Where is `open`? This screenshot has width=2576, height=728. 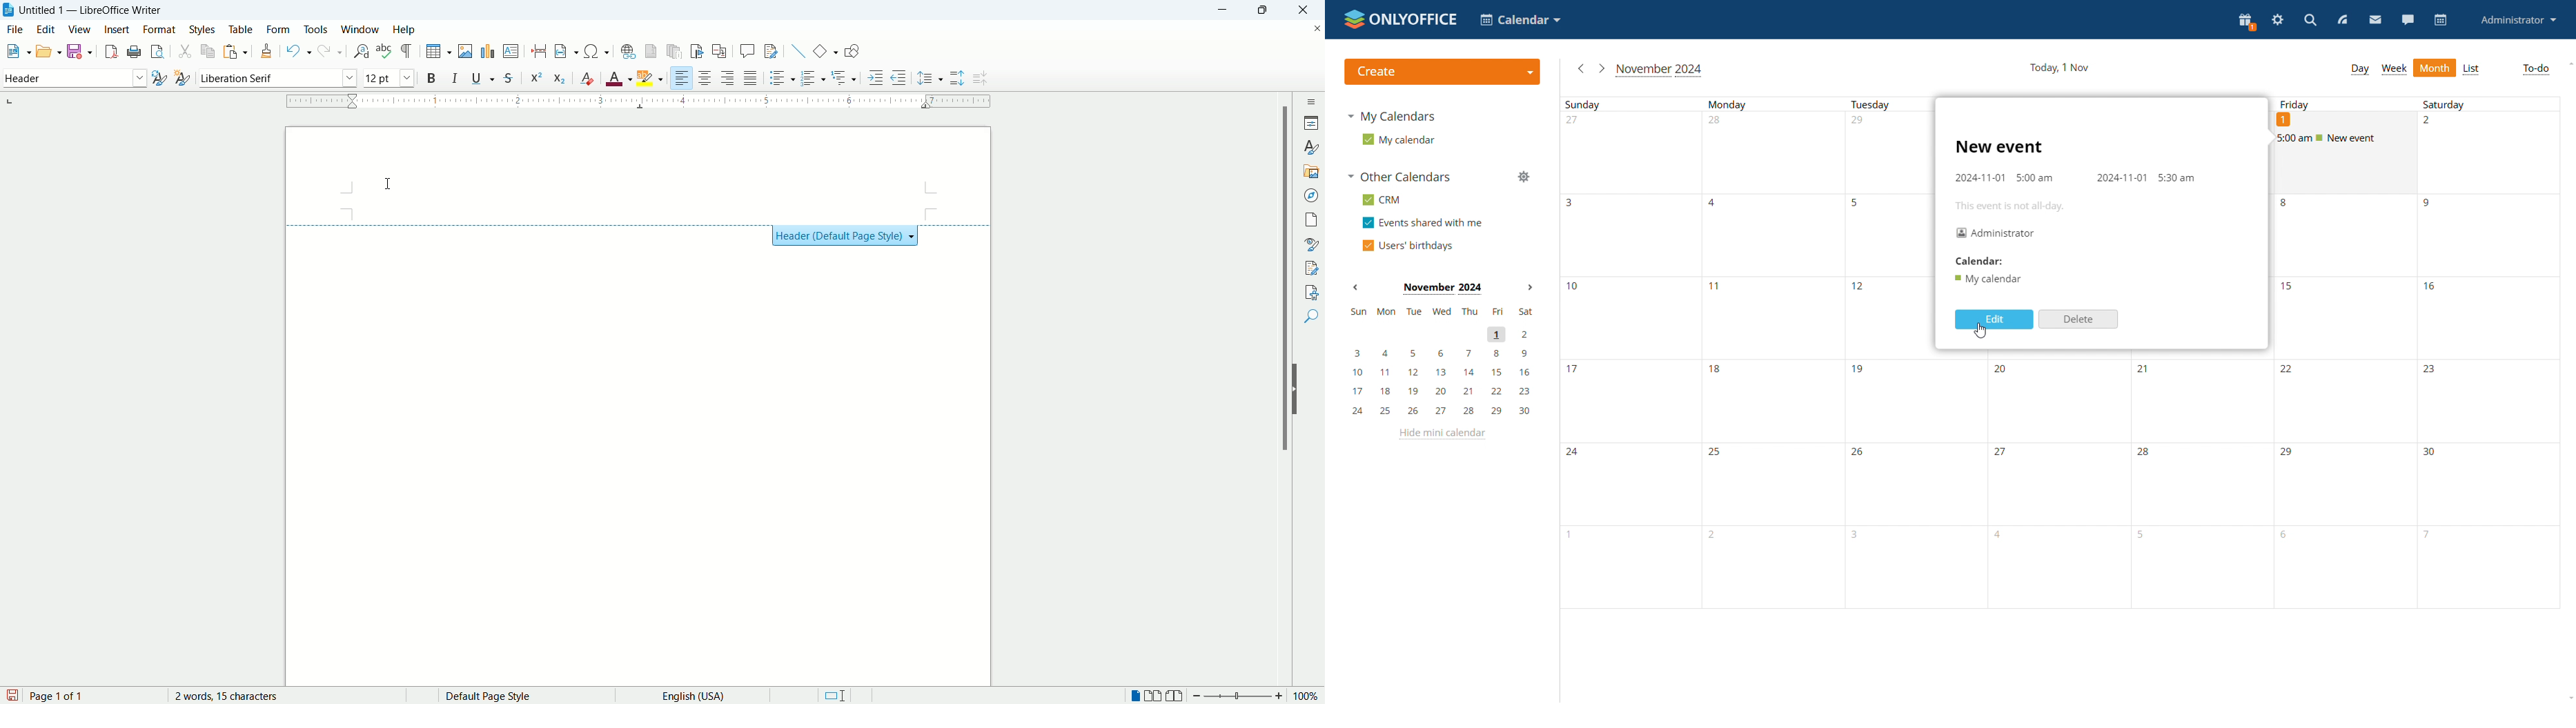
open is located at coordinates (44, 49).